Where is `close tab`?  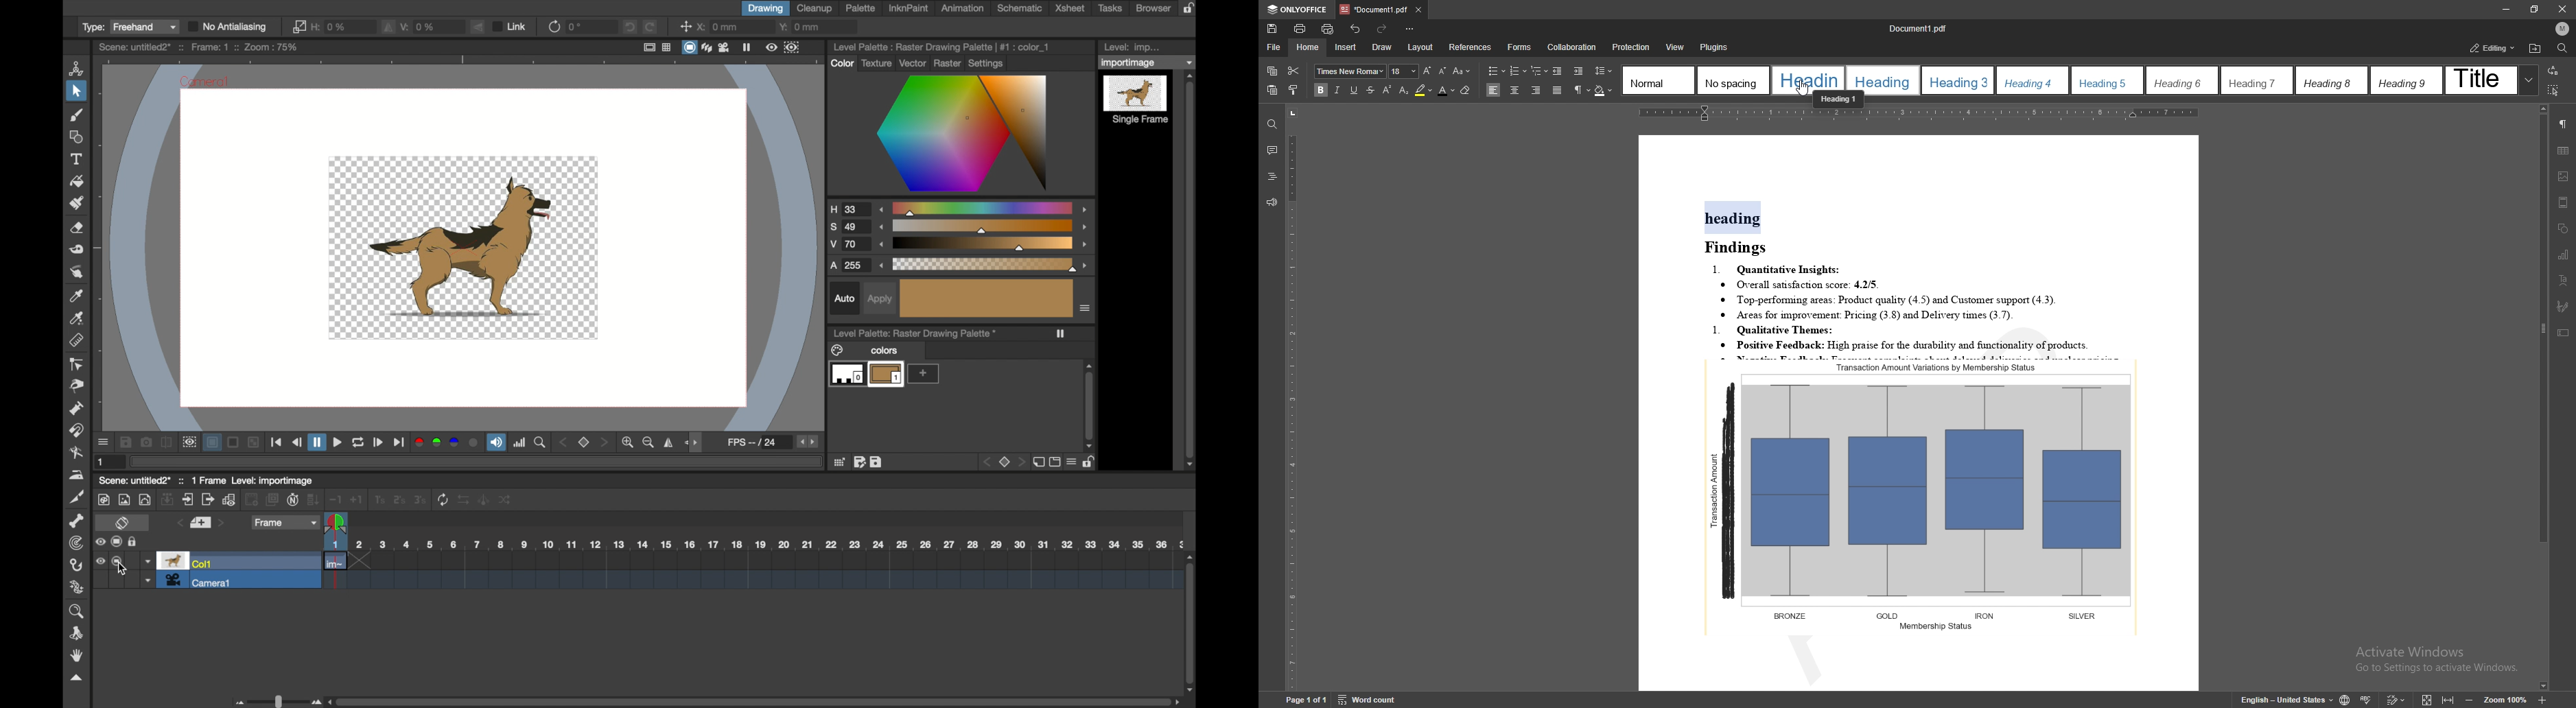
close tab is located at coordinates (1418, 11).